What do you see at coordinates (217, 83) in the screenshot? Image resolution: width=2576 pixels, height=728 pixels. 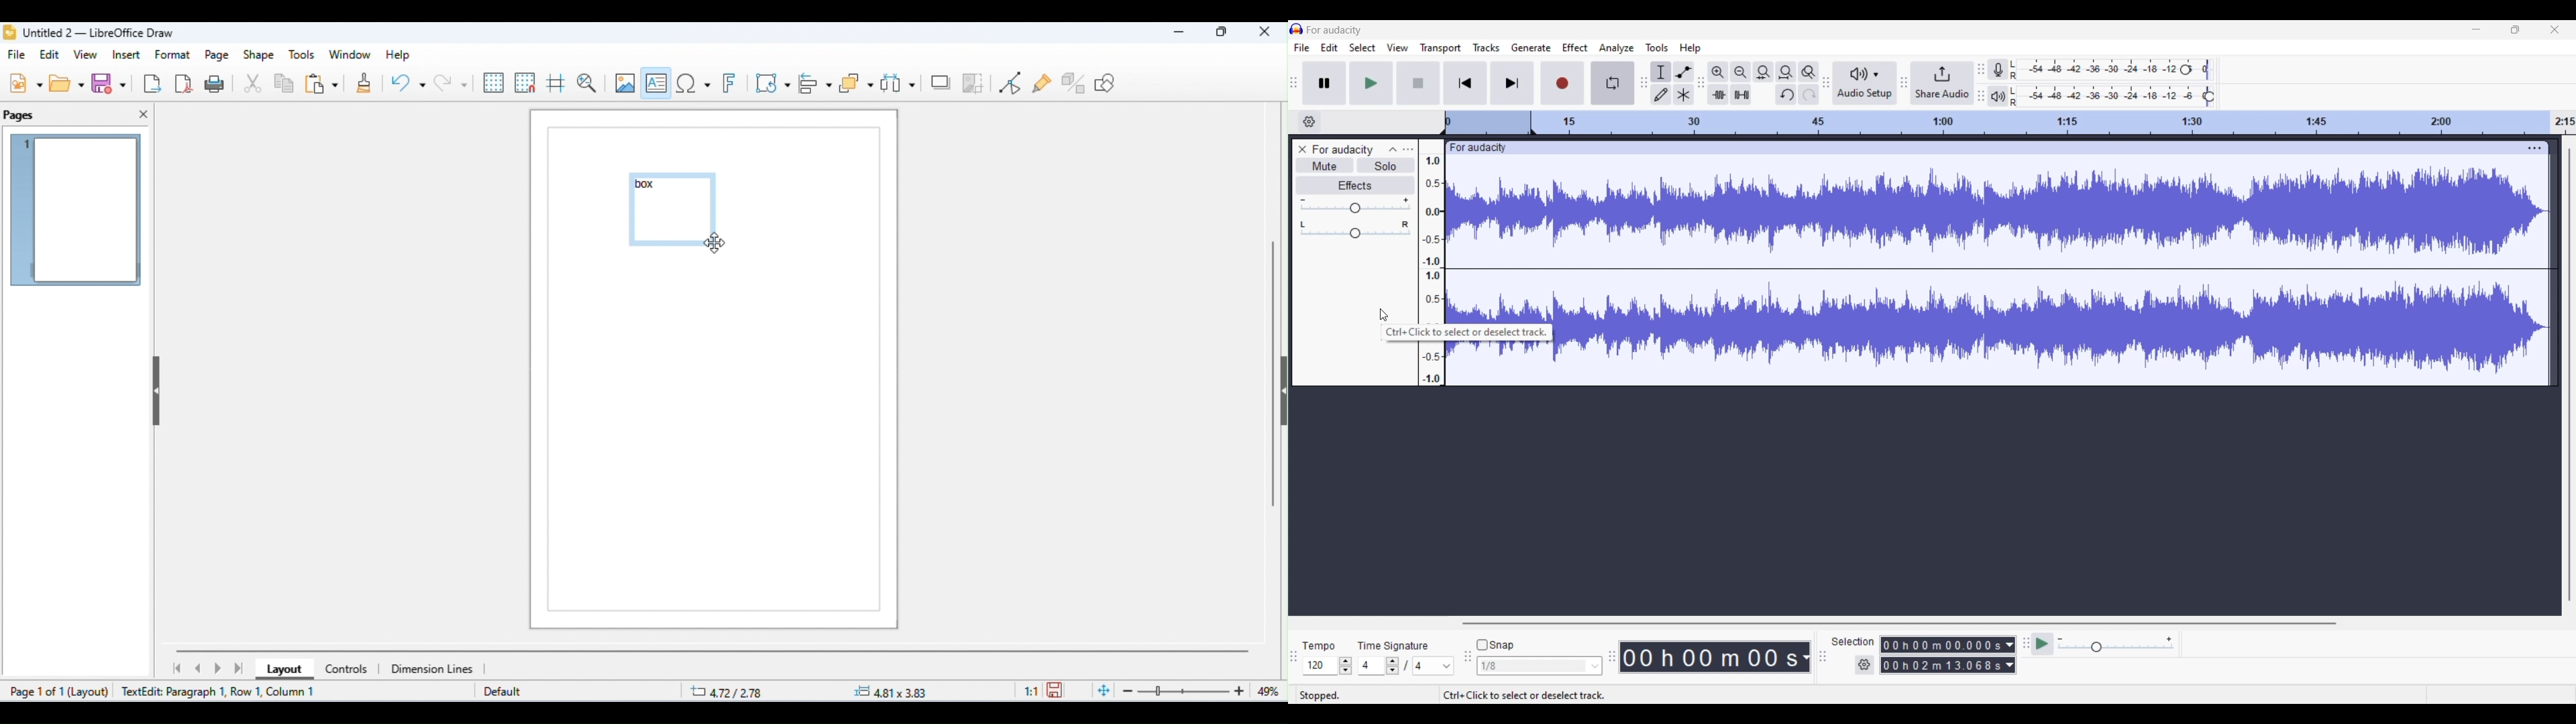 I see `print` at bounding box center [217, 83].